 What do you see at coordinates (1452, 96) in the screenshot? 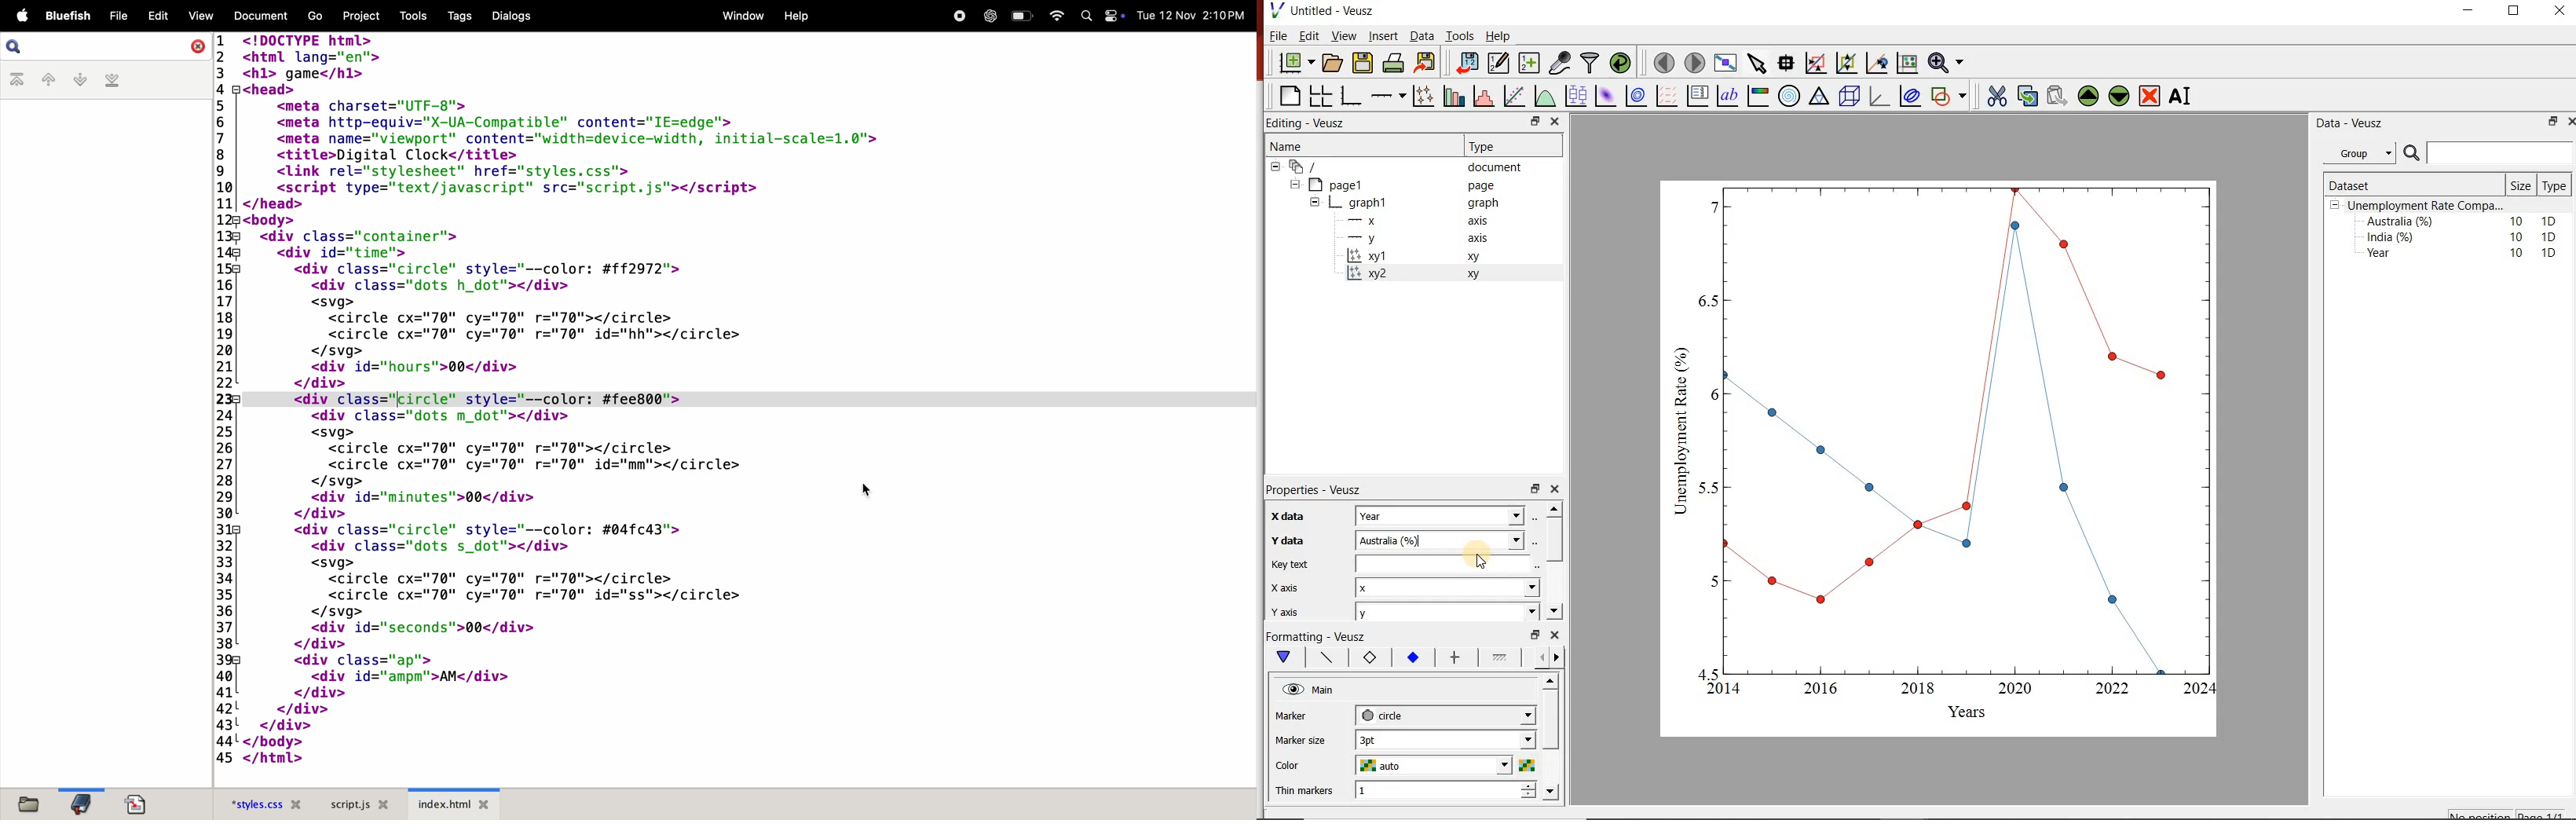
I see `bar graphs` at bounding box center [1452, 96].